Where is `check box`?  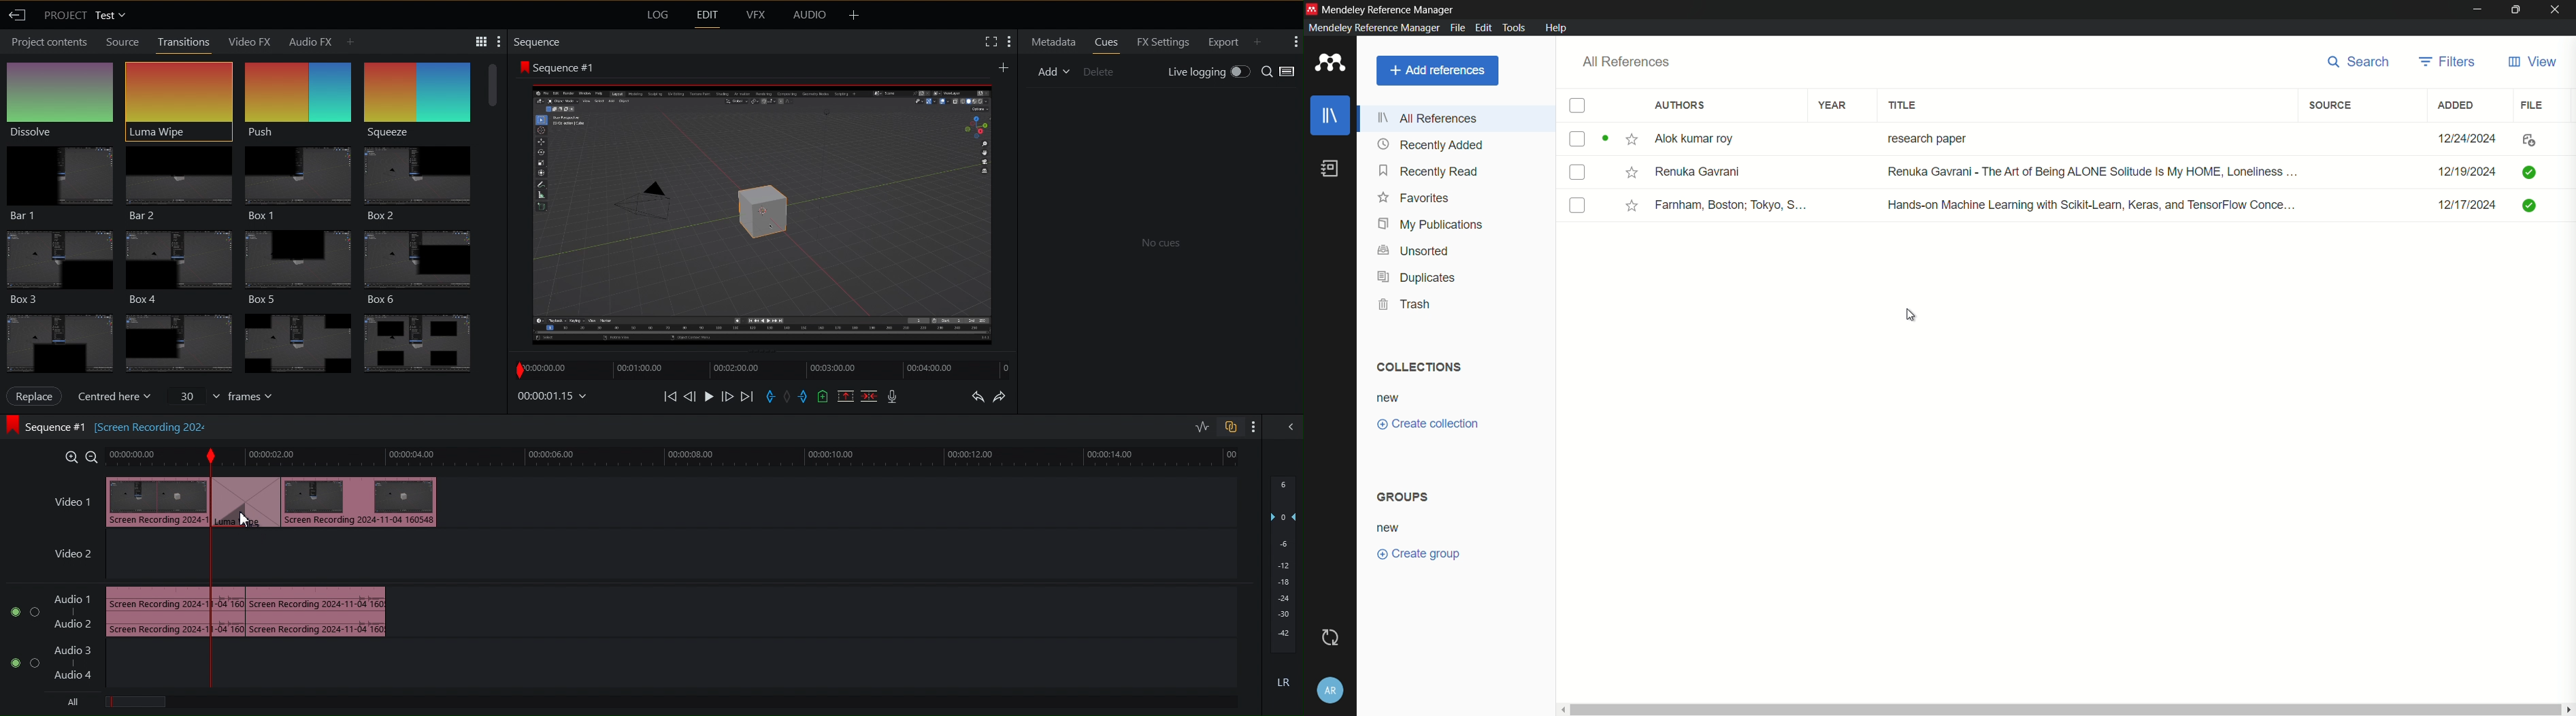 check box is located at coordinates (1579, 107).